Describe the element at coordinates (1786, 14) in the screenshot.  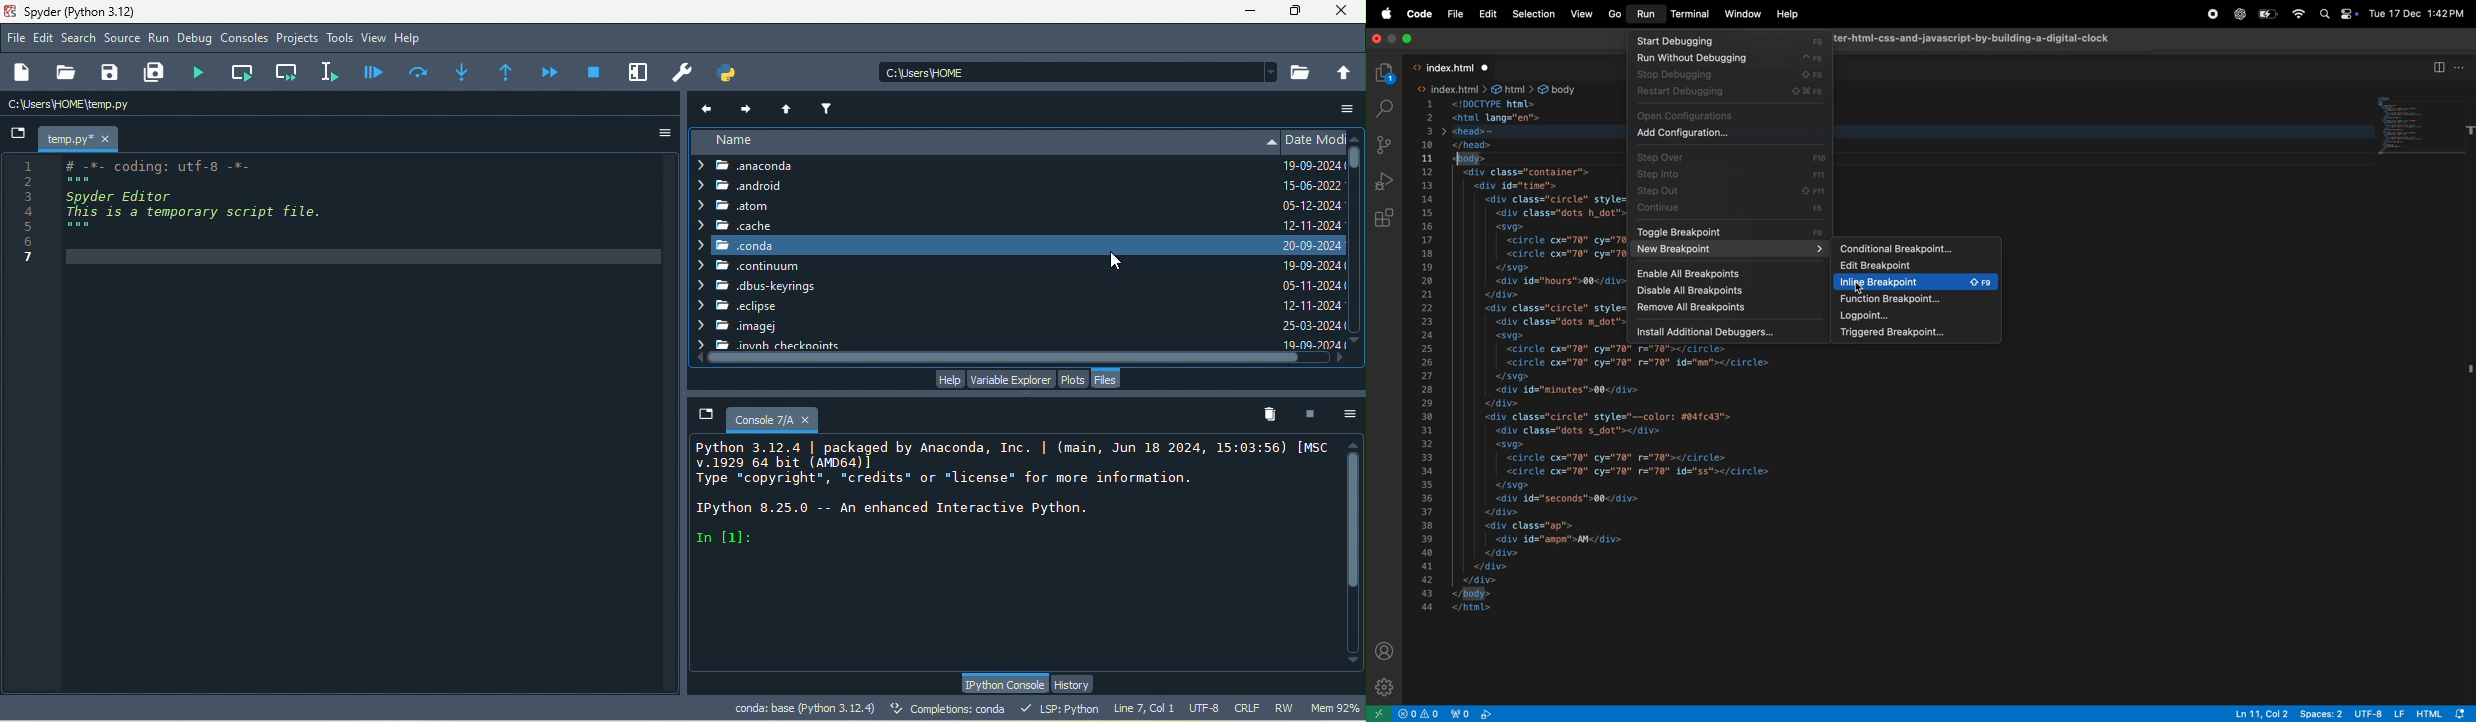
I see `help` at that location.